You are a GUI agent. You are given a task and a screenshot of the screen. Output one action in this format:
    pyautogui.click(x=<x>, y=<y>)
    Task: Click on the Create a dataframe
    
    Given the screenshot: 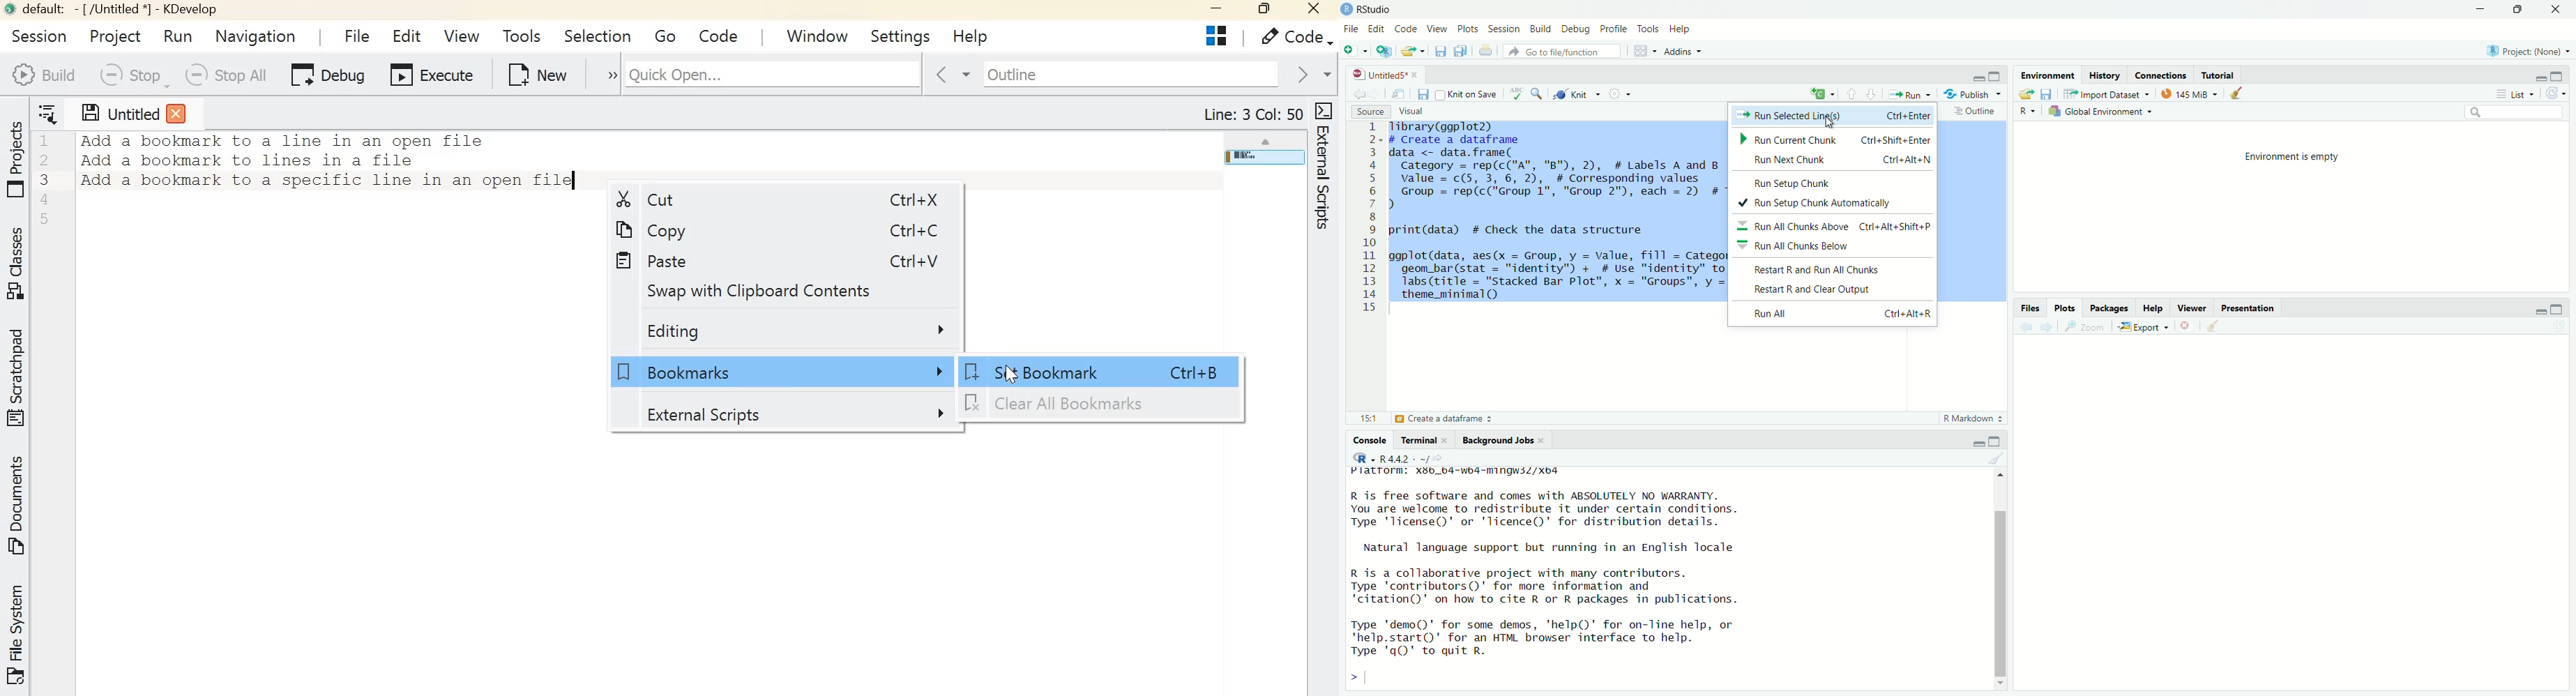 What is the action you would take?
    pyautogui.click(x=1443, y=420)
    